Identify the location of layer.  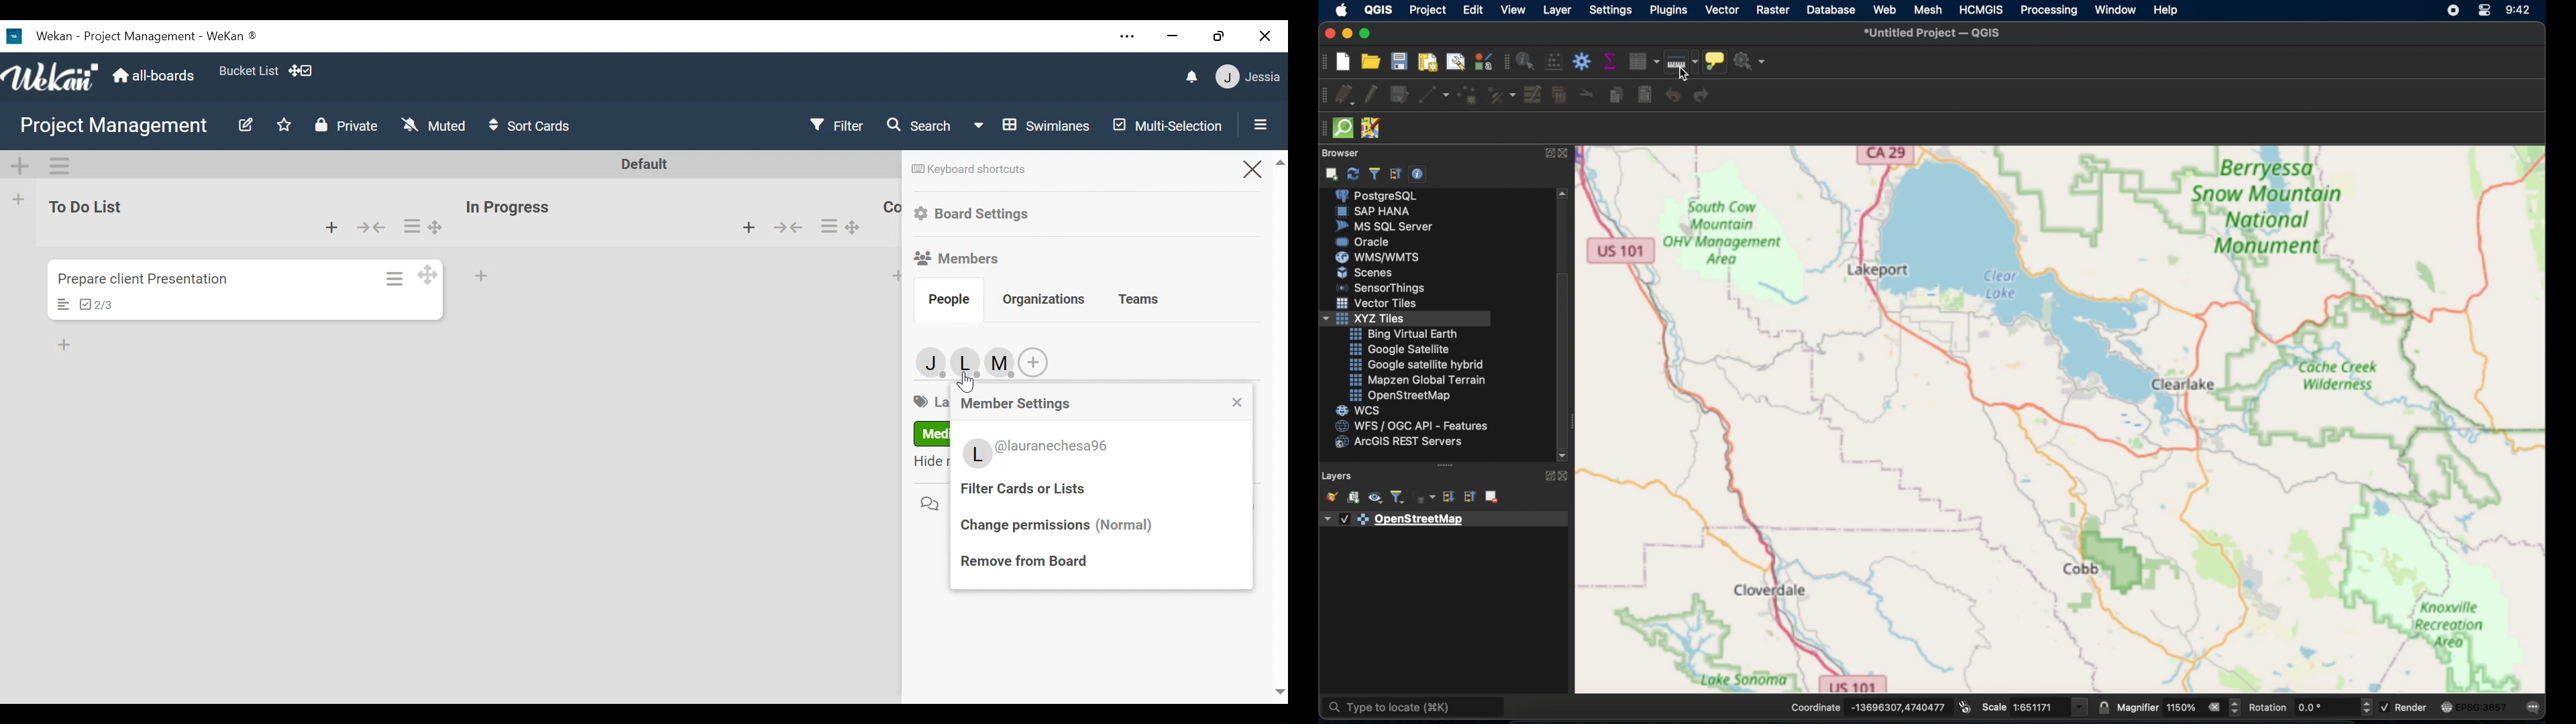
(1557, 9).